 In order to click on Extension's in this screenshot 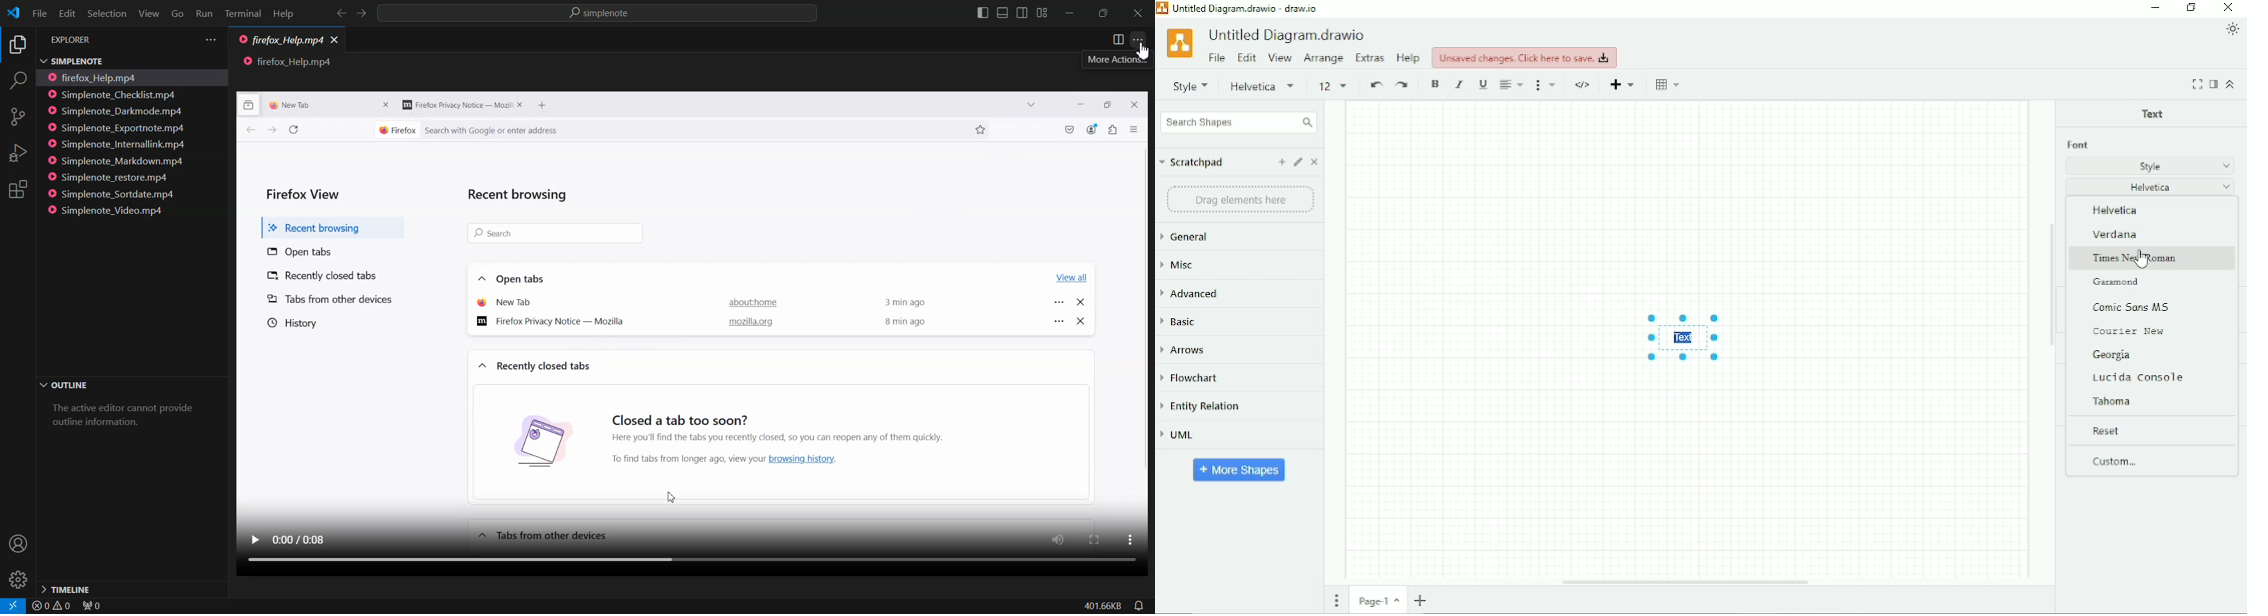, I will do `click(18, 190)`.